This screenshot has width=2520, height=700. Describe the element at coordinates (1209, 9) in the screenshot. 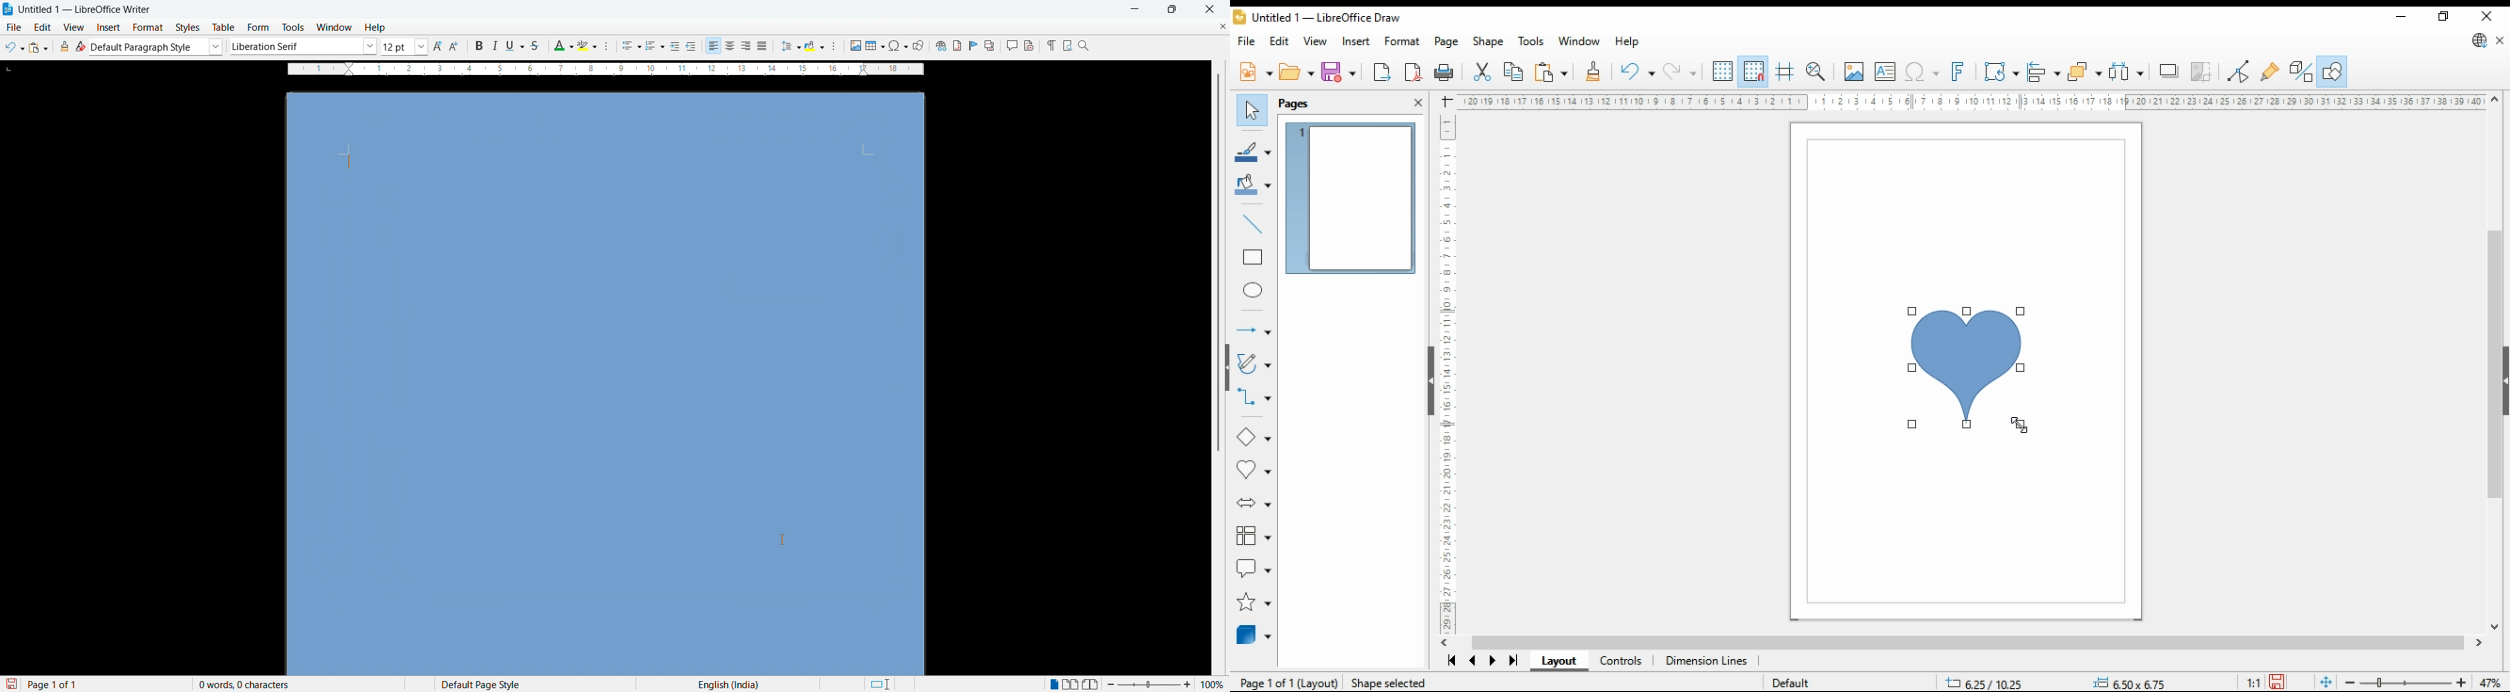

I see `Close ` at that location.